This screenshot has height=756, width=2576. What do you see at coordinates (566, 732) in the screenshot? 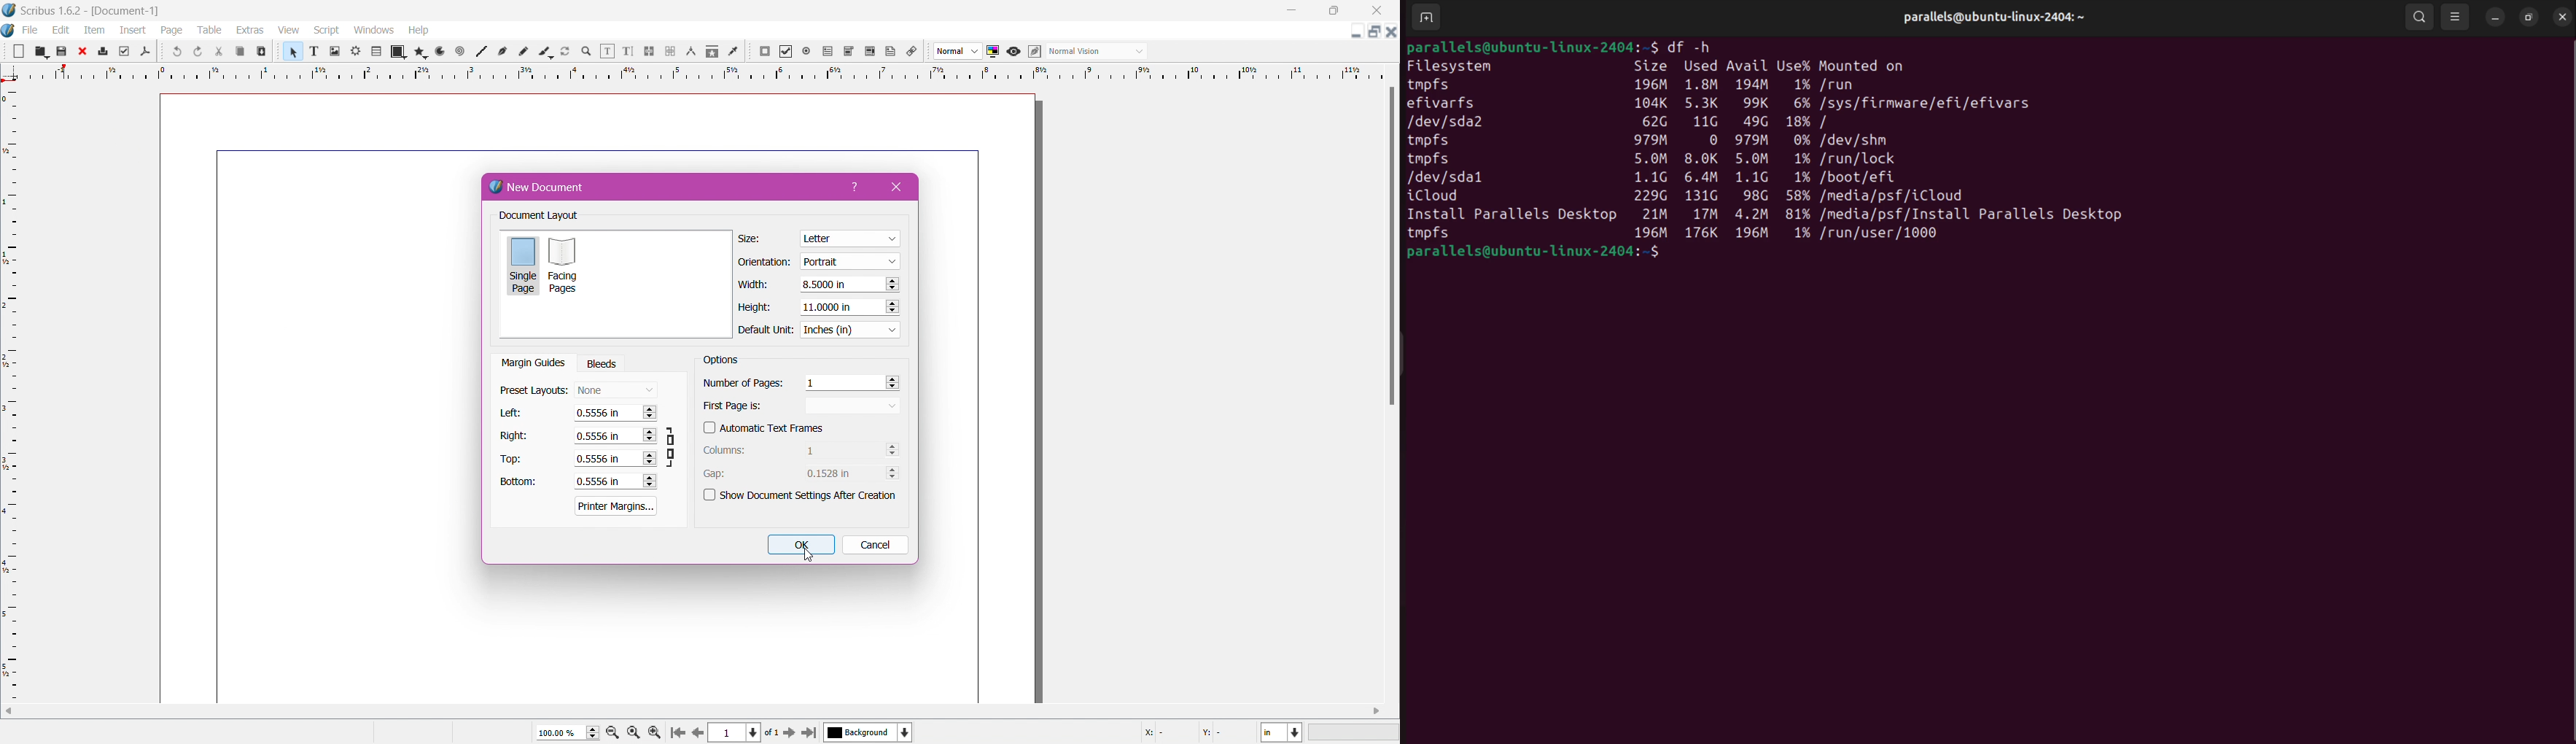
I see `zoom size` at bounding box center [566, 732].